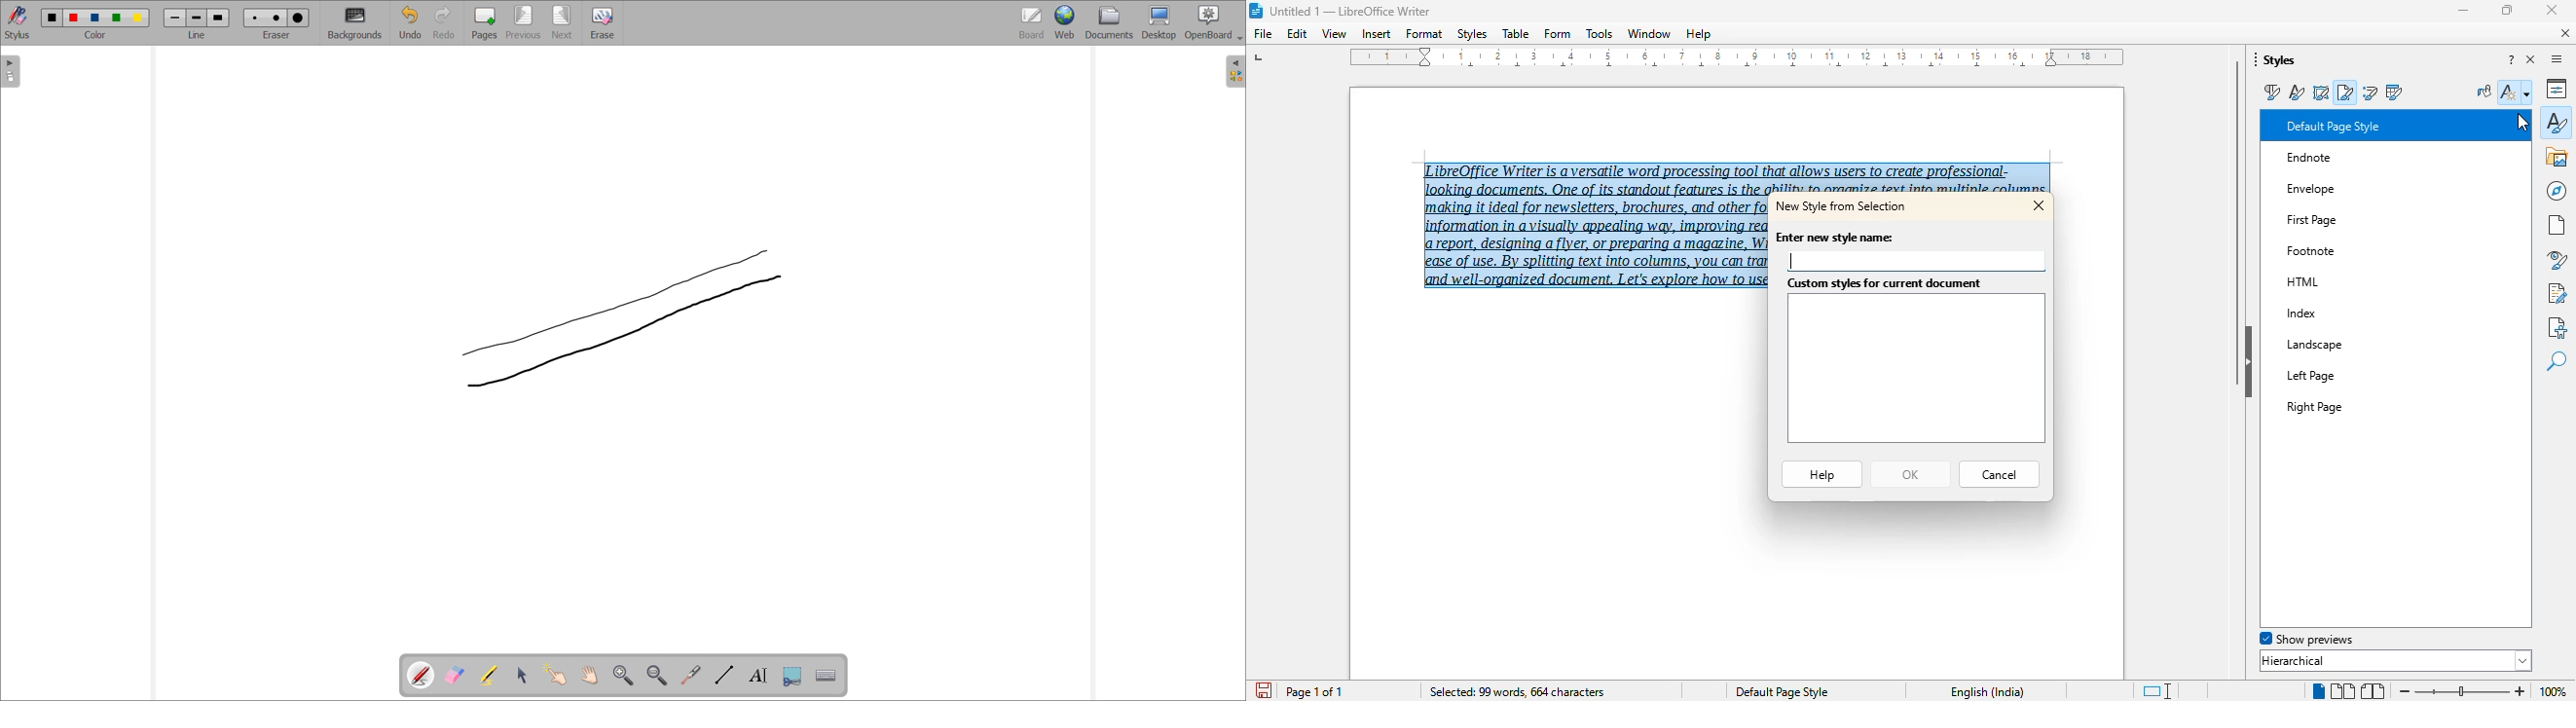 The image size is (2576, 728). Describe the element at coordinates (2338, 374) in the screenshot. I see `Left Page` at that location.